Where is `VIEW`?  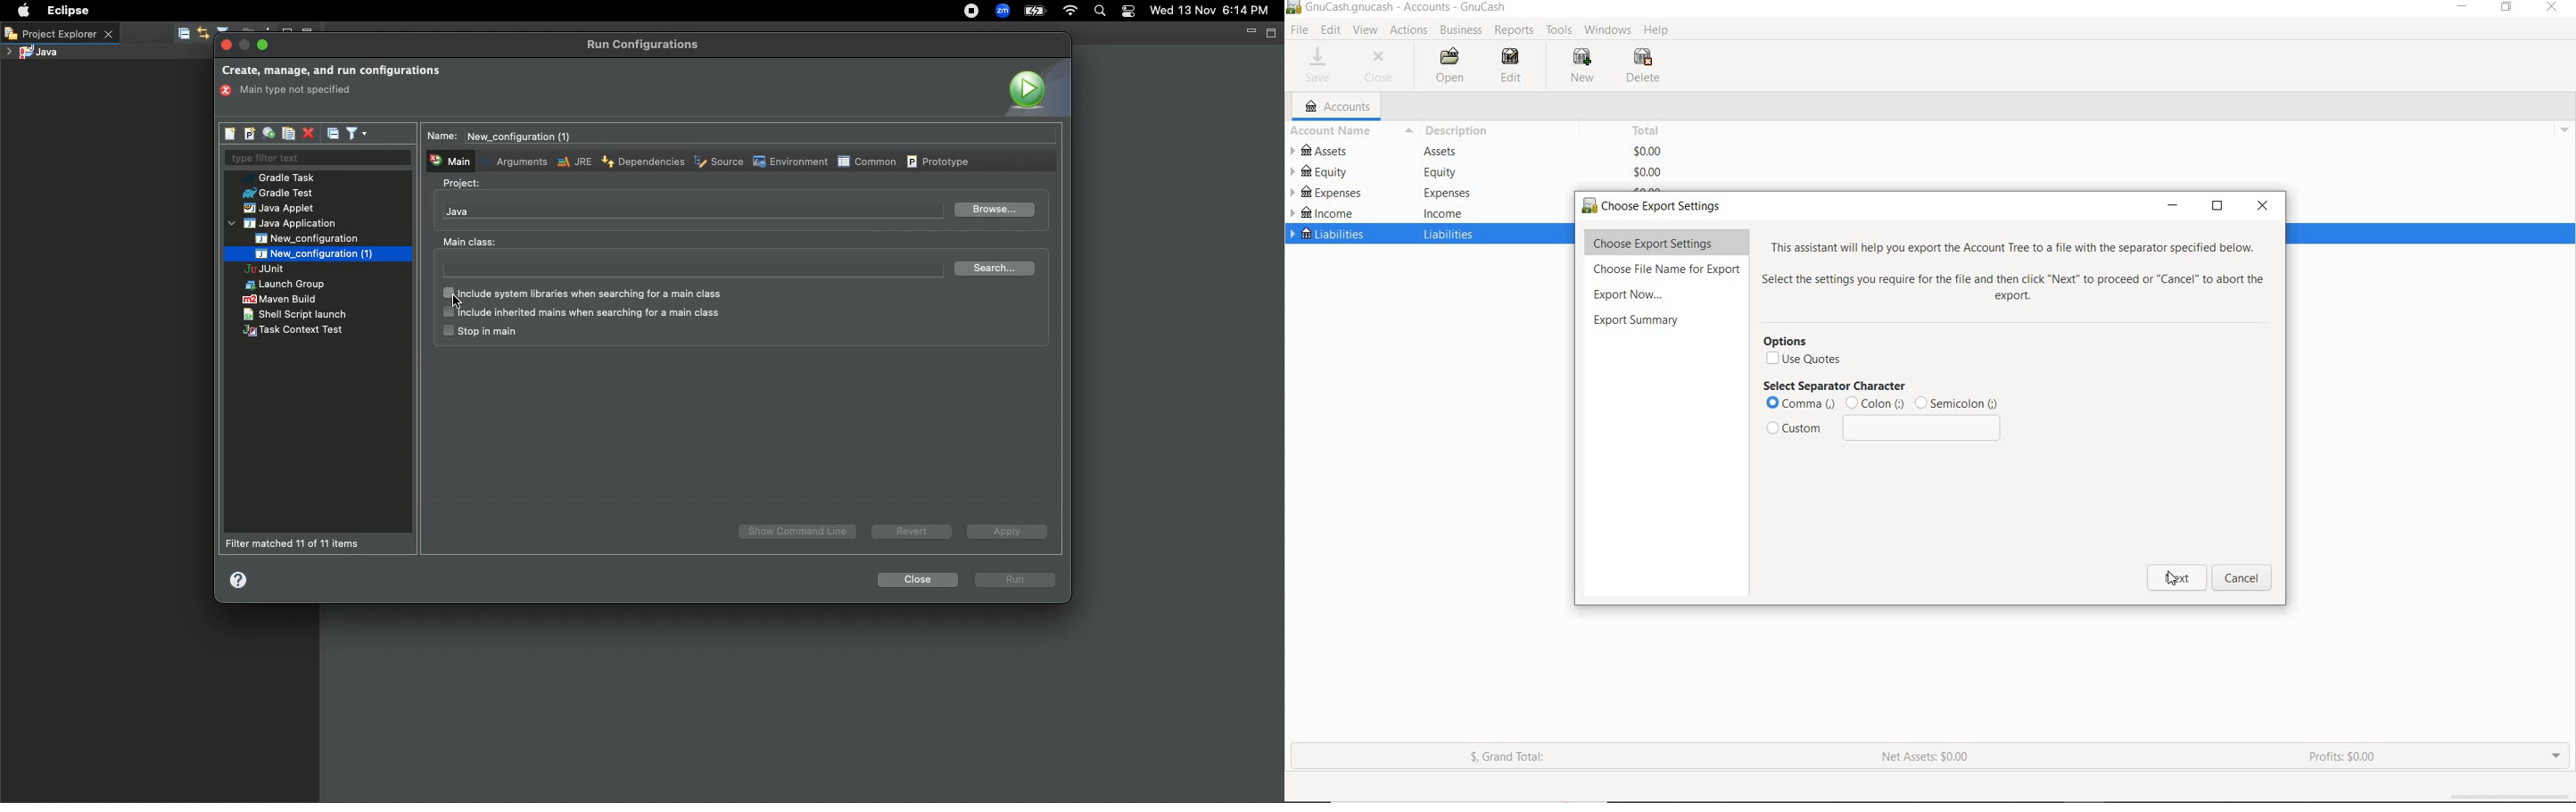 VIEW is located at coordinates (1367, 30).